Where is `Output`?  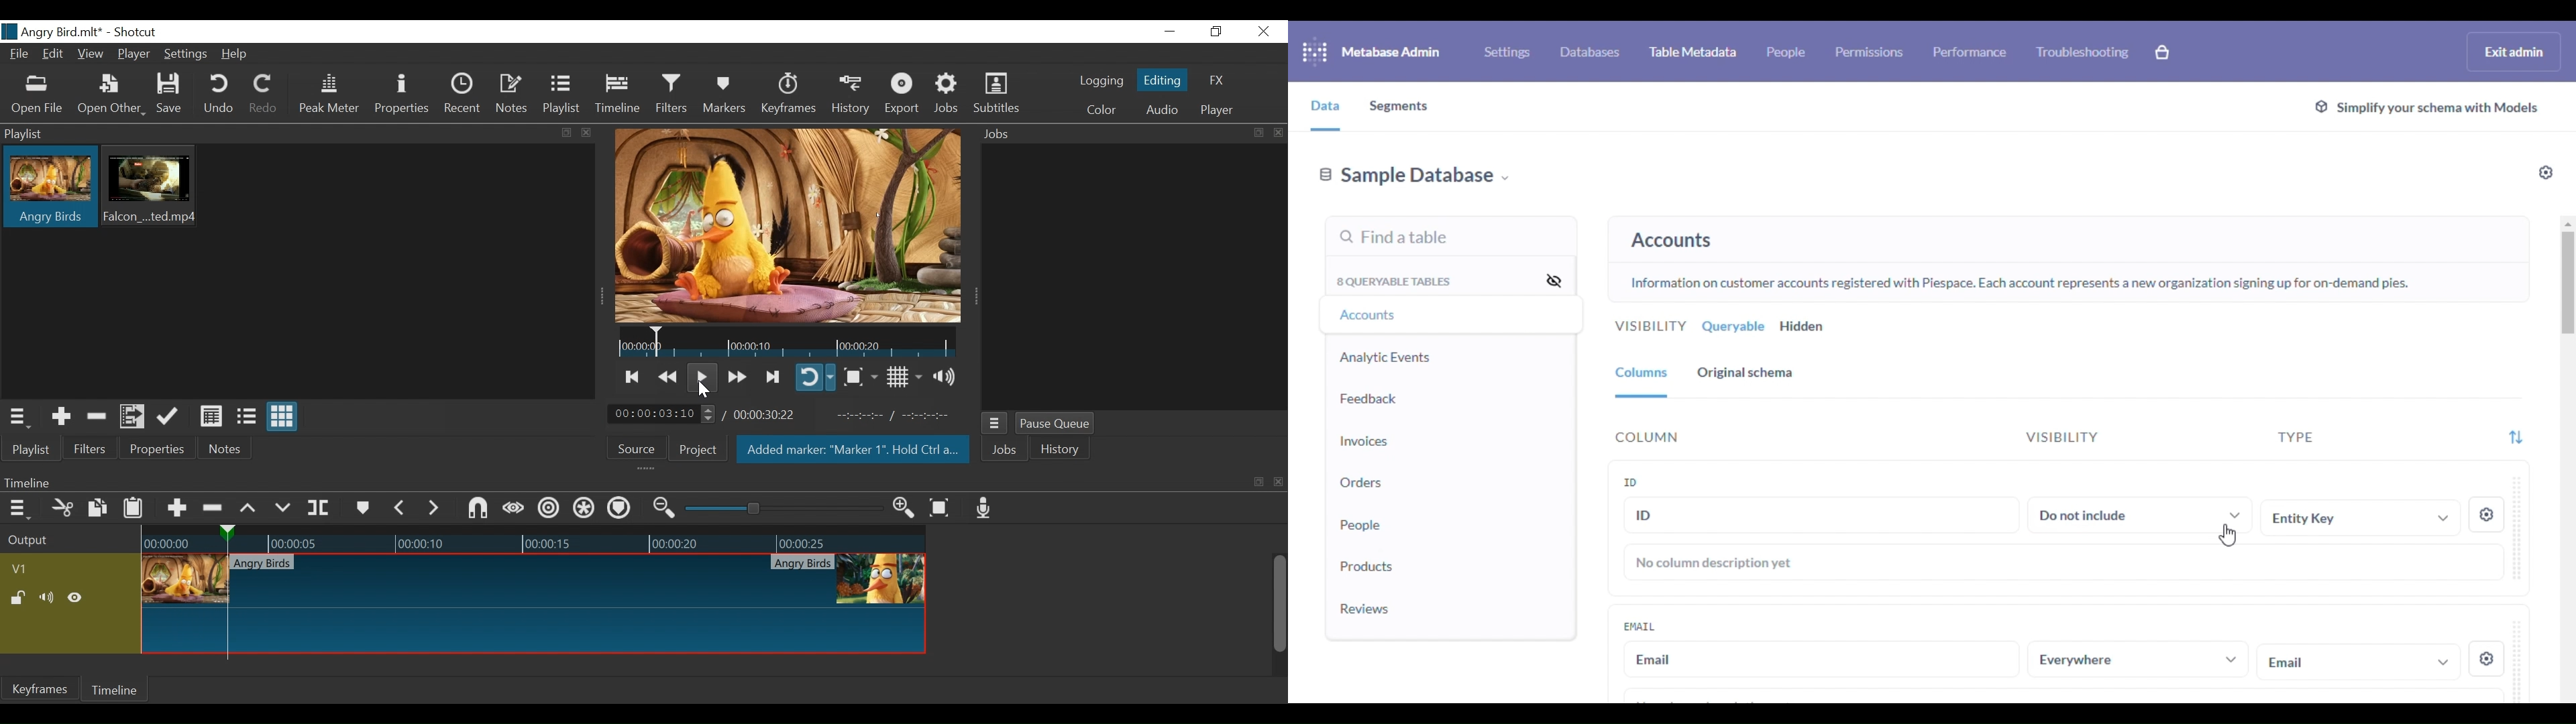 Output is located at coordinates (52, 545).